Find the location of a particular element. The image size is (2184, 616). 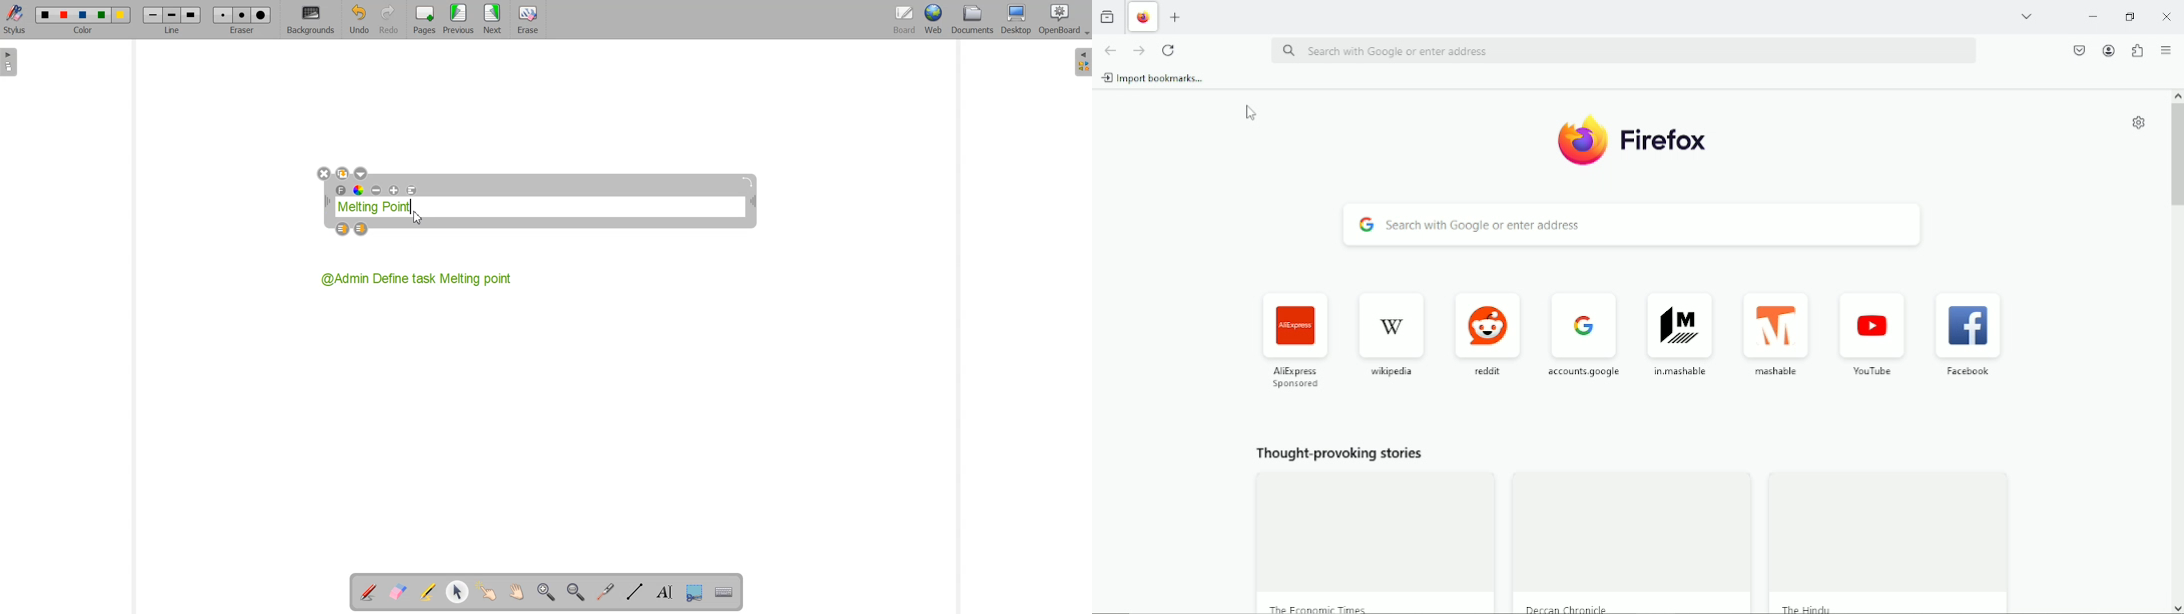

 is located at coordinates (459, 20).